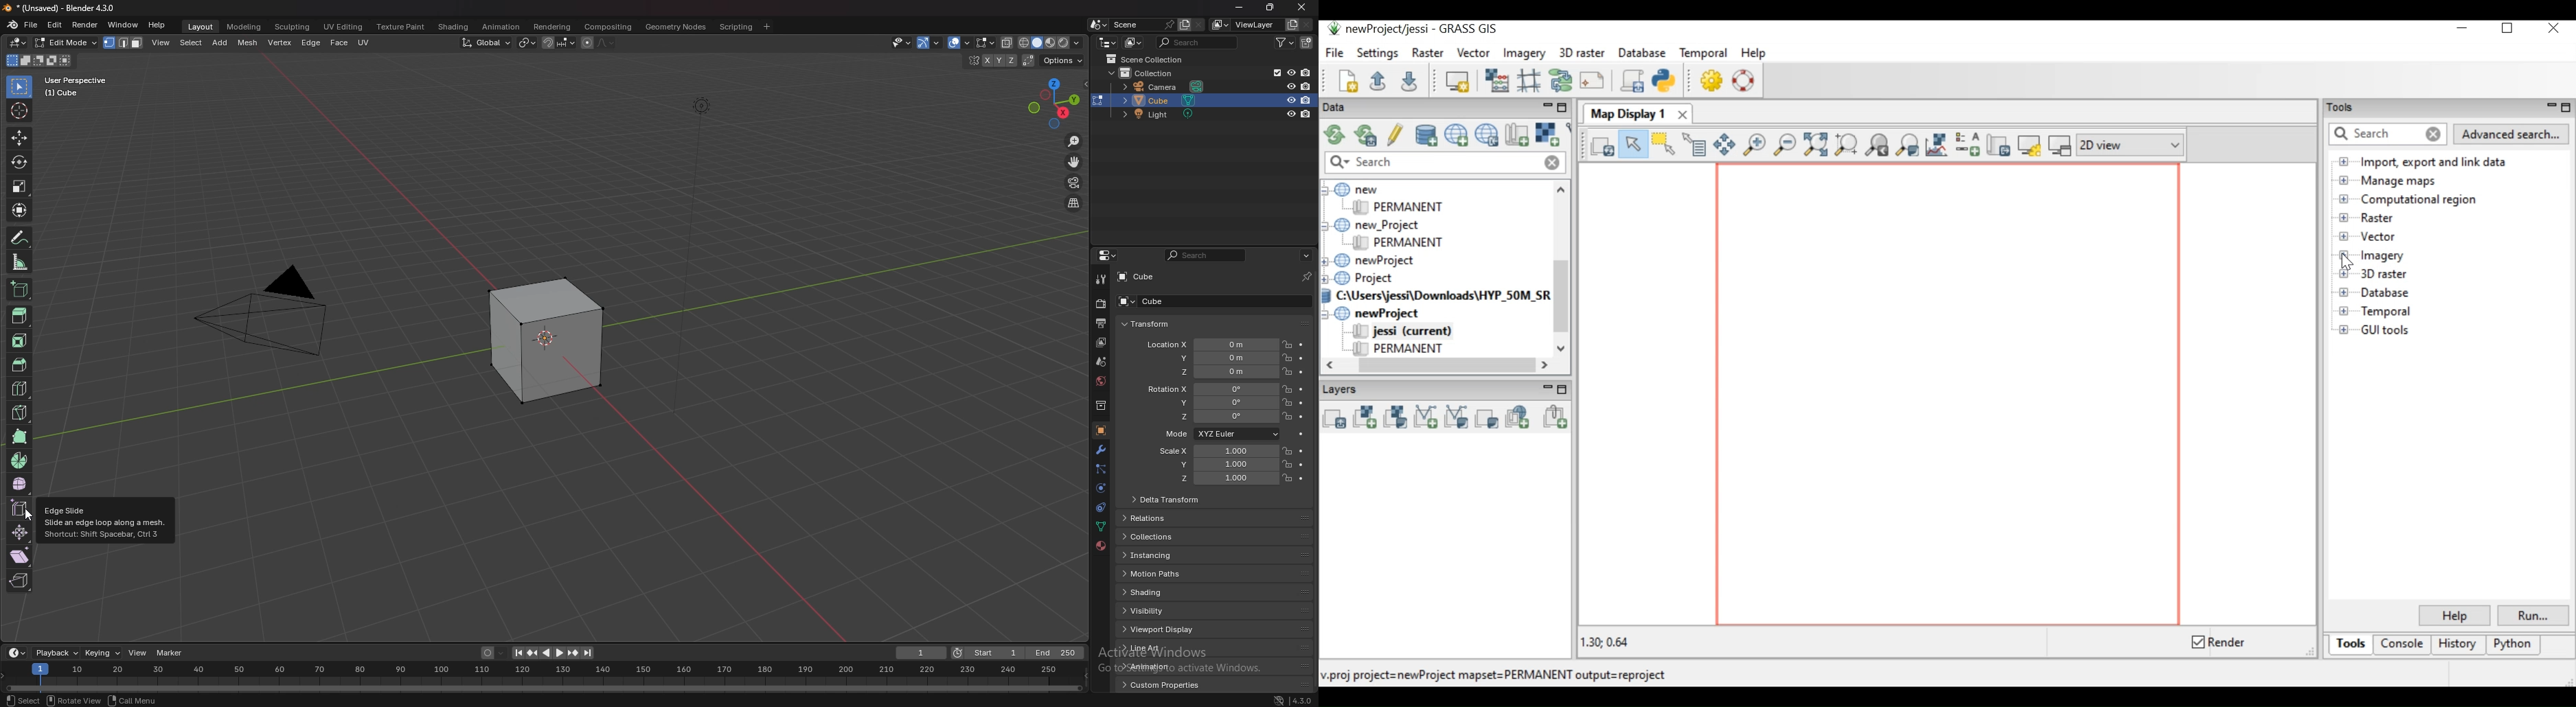 Image resolution: width=2576 pixels, height=728 pixels. Describe the element at coordinates (1143, 23) in the screenshot. I see `scene` at that location.